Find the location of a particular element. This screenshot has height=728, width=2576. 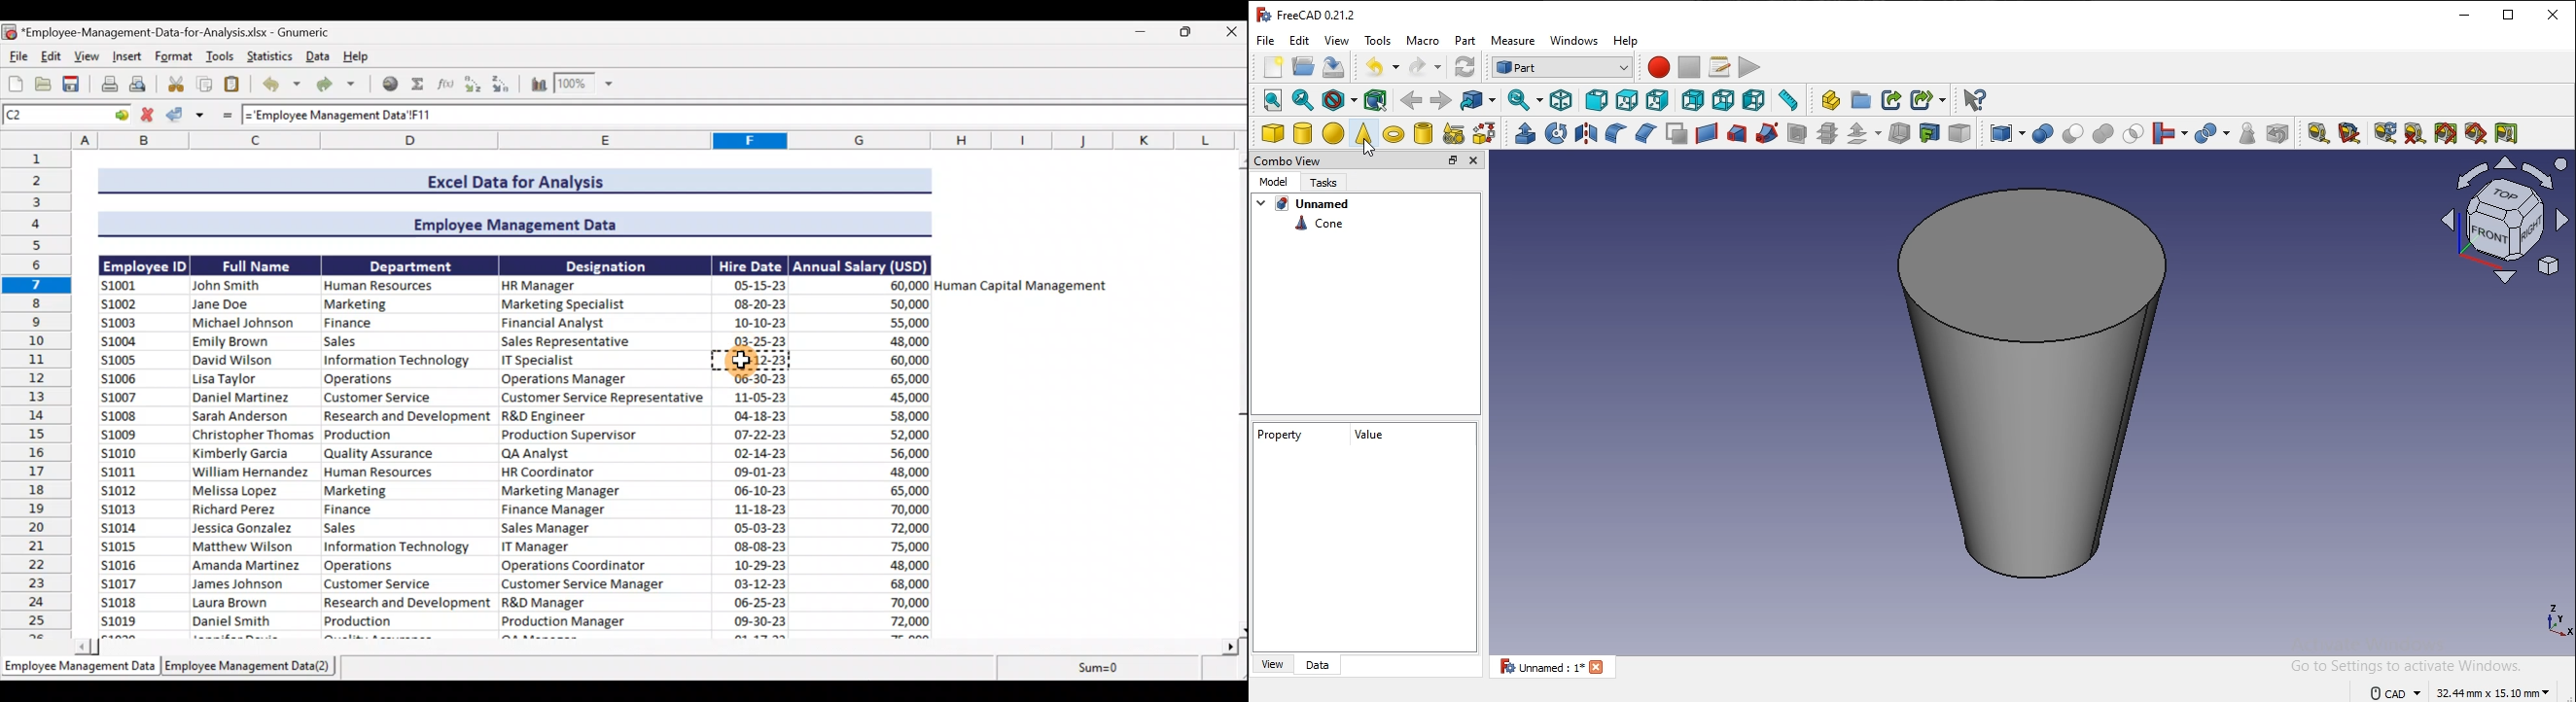

view is located at coordinates (1277, 663).